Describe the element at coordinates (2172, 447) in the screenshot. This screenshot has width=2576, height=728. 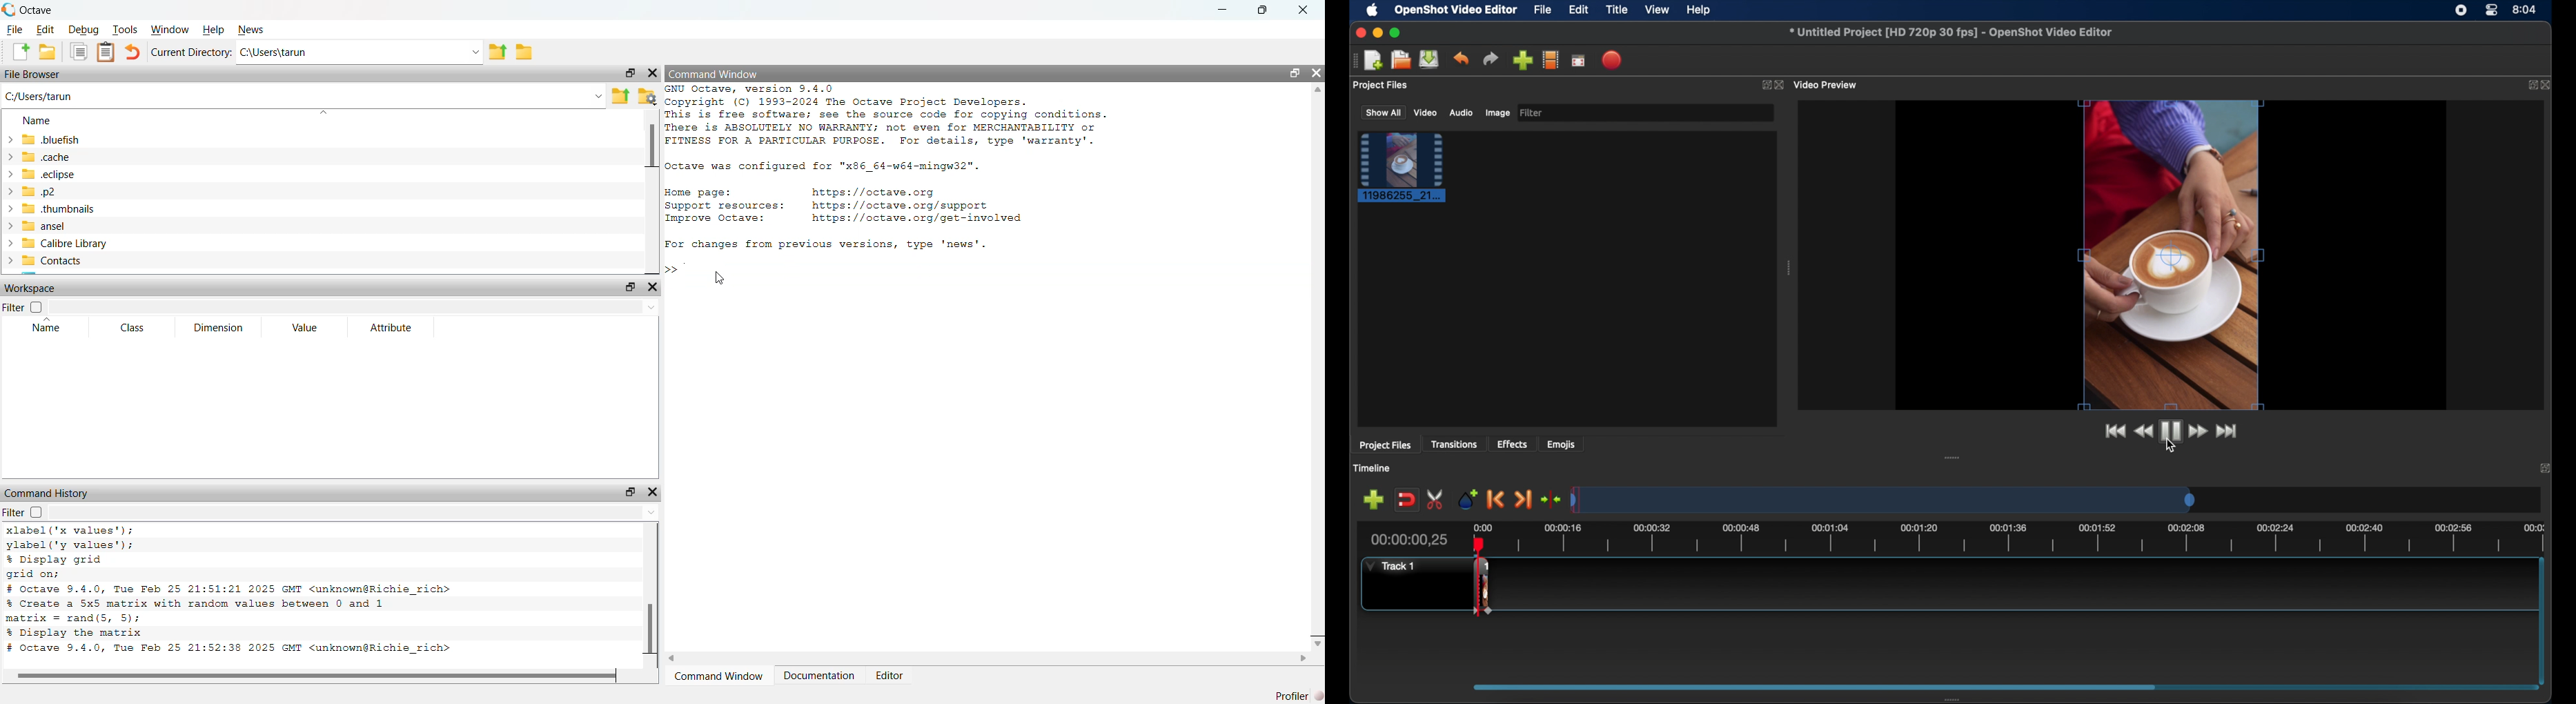
I see `cursor` at that location.